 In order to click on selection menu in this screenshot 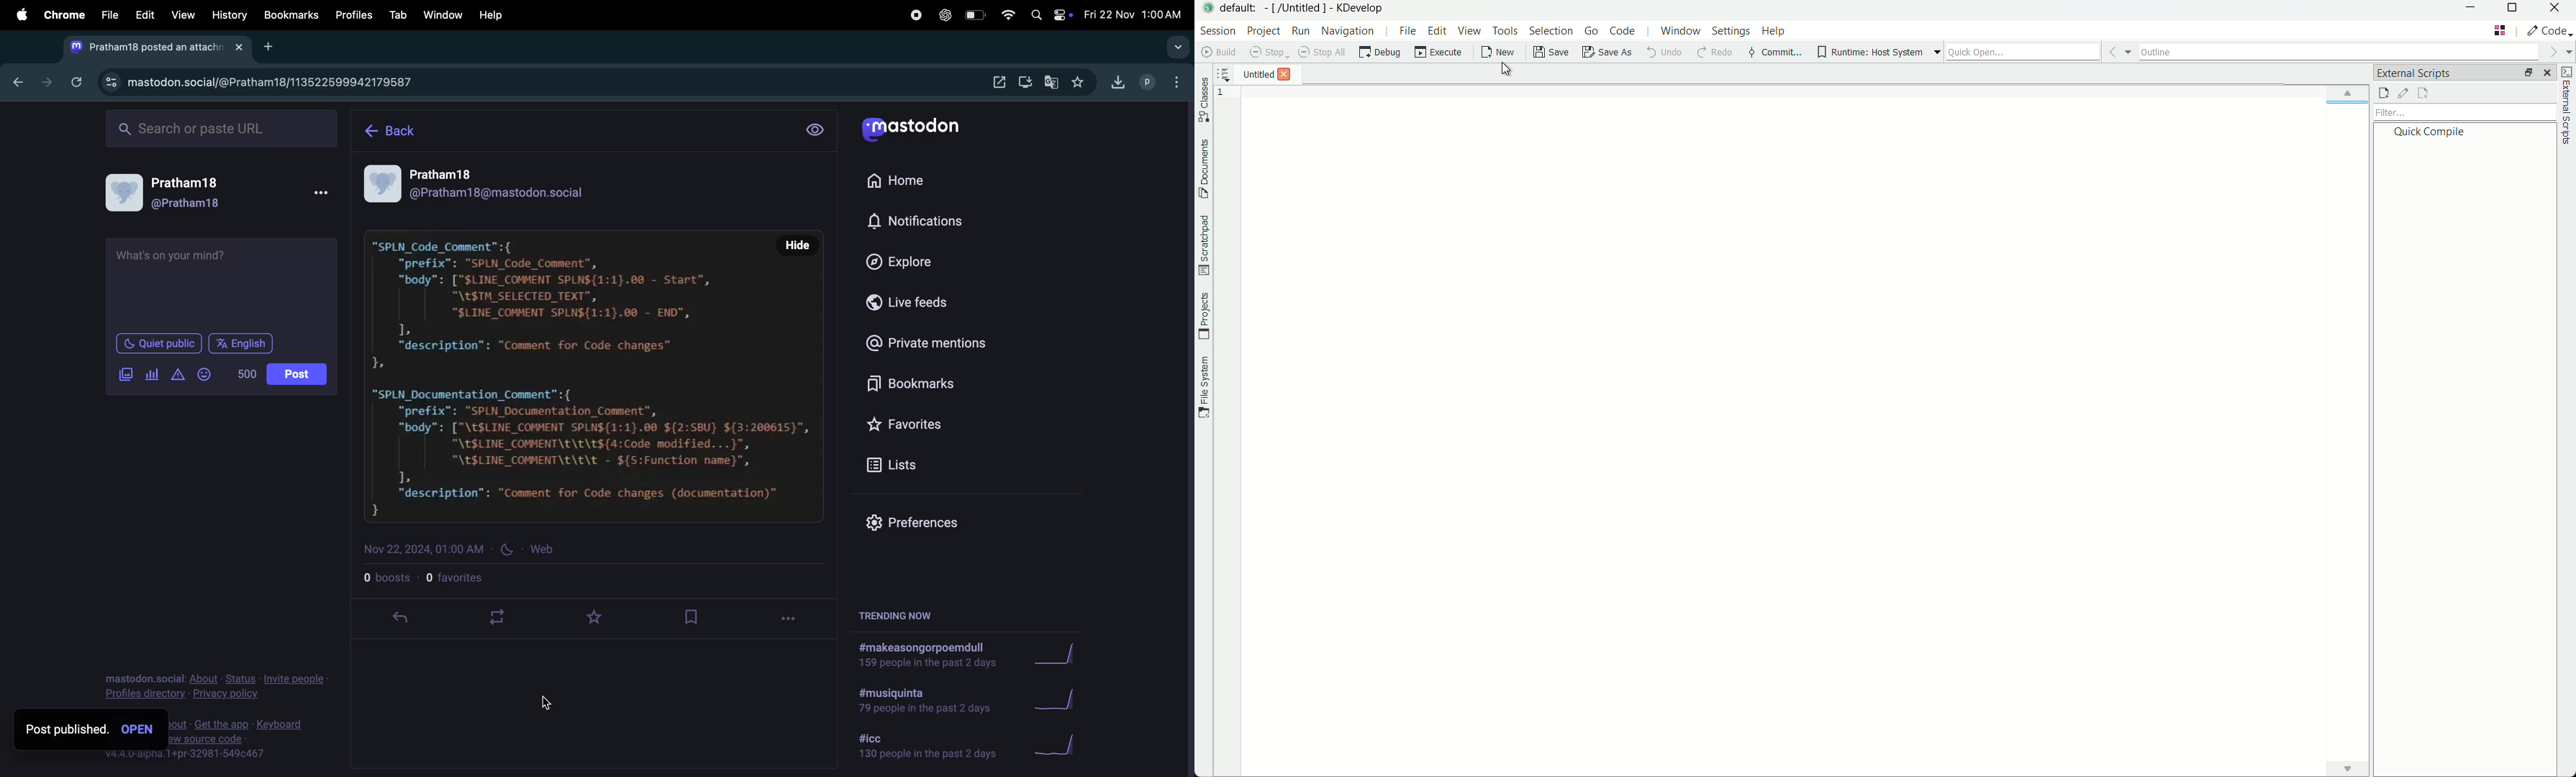, I will do `click(1551, 30)`.